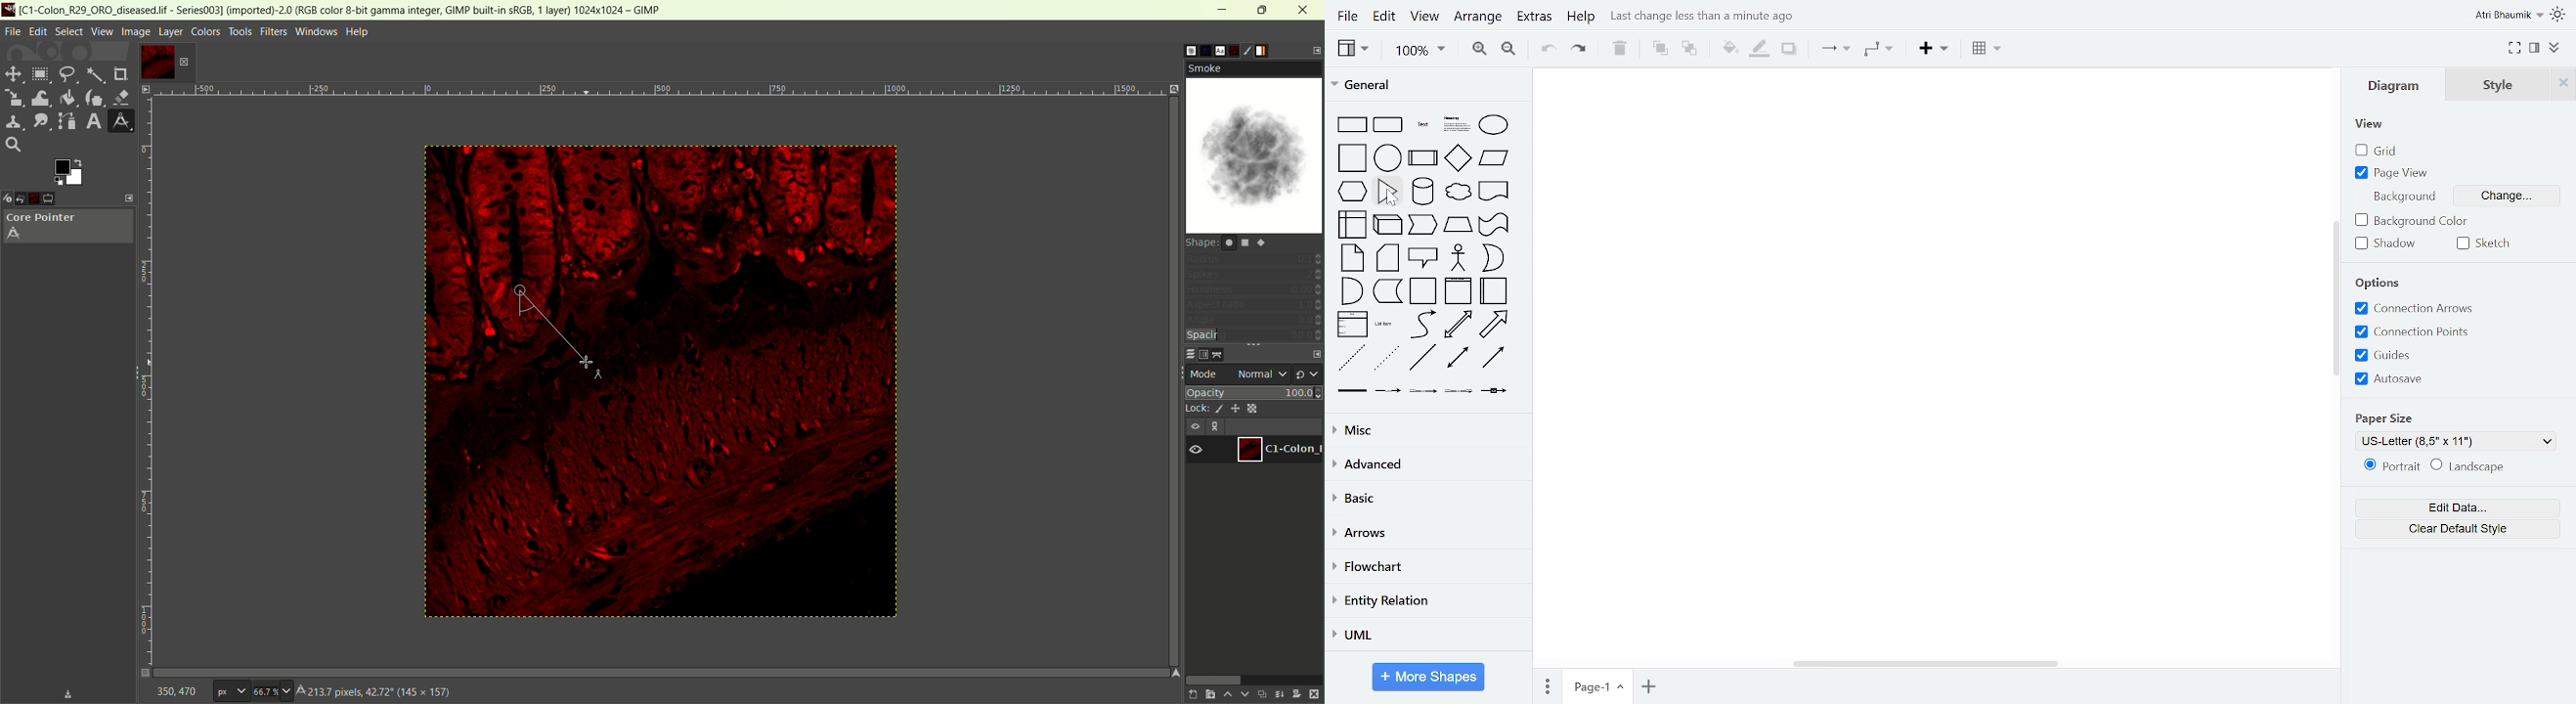 This screenshot has width=2576, height=728. Describe the element at coordinates (2558, 15) in the screenshot. I see `appearence` at that location.